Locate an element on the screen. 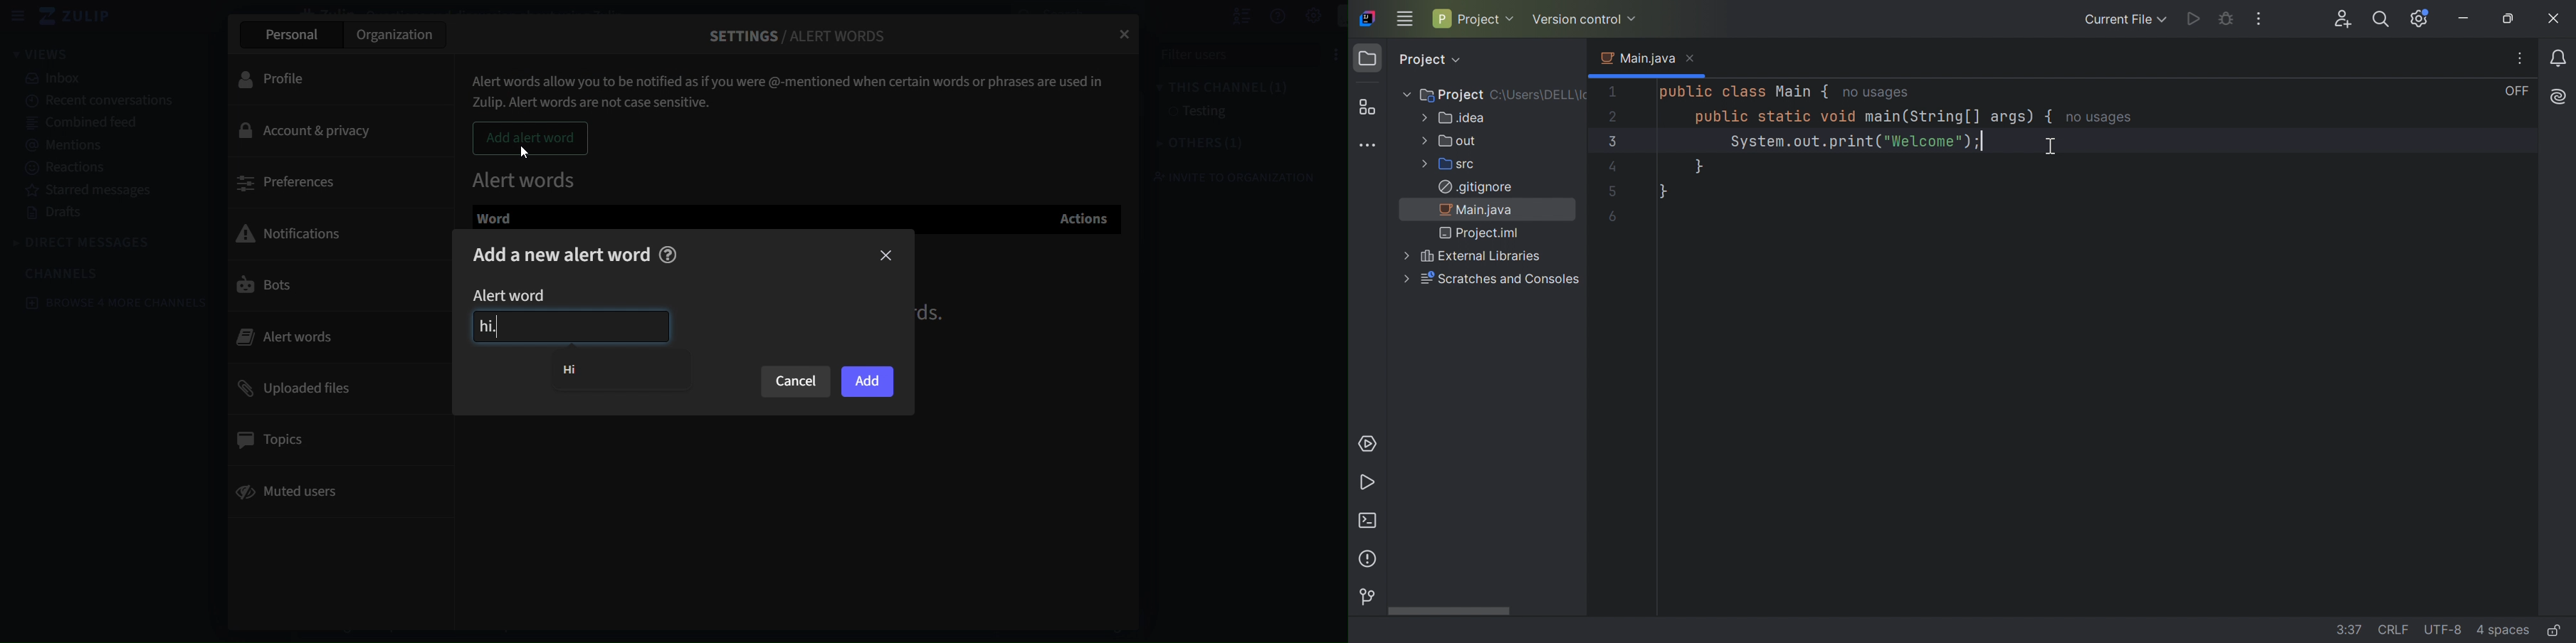  account & privacy is located at coordinates (311, 131).